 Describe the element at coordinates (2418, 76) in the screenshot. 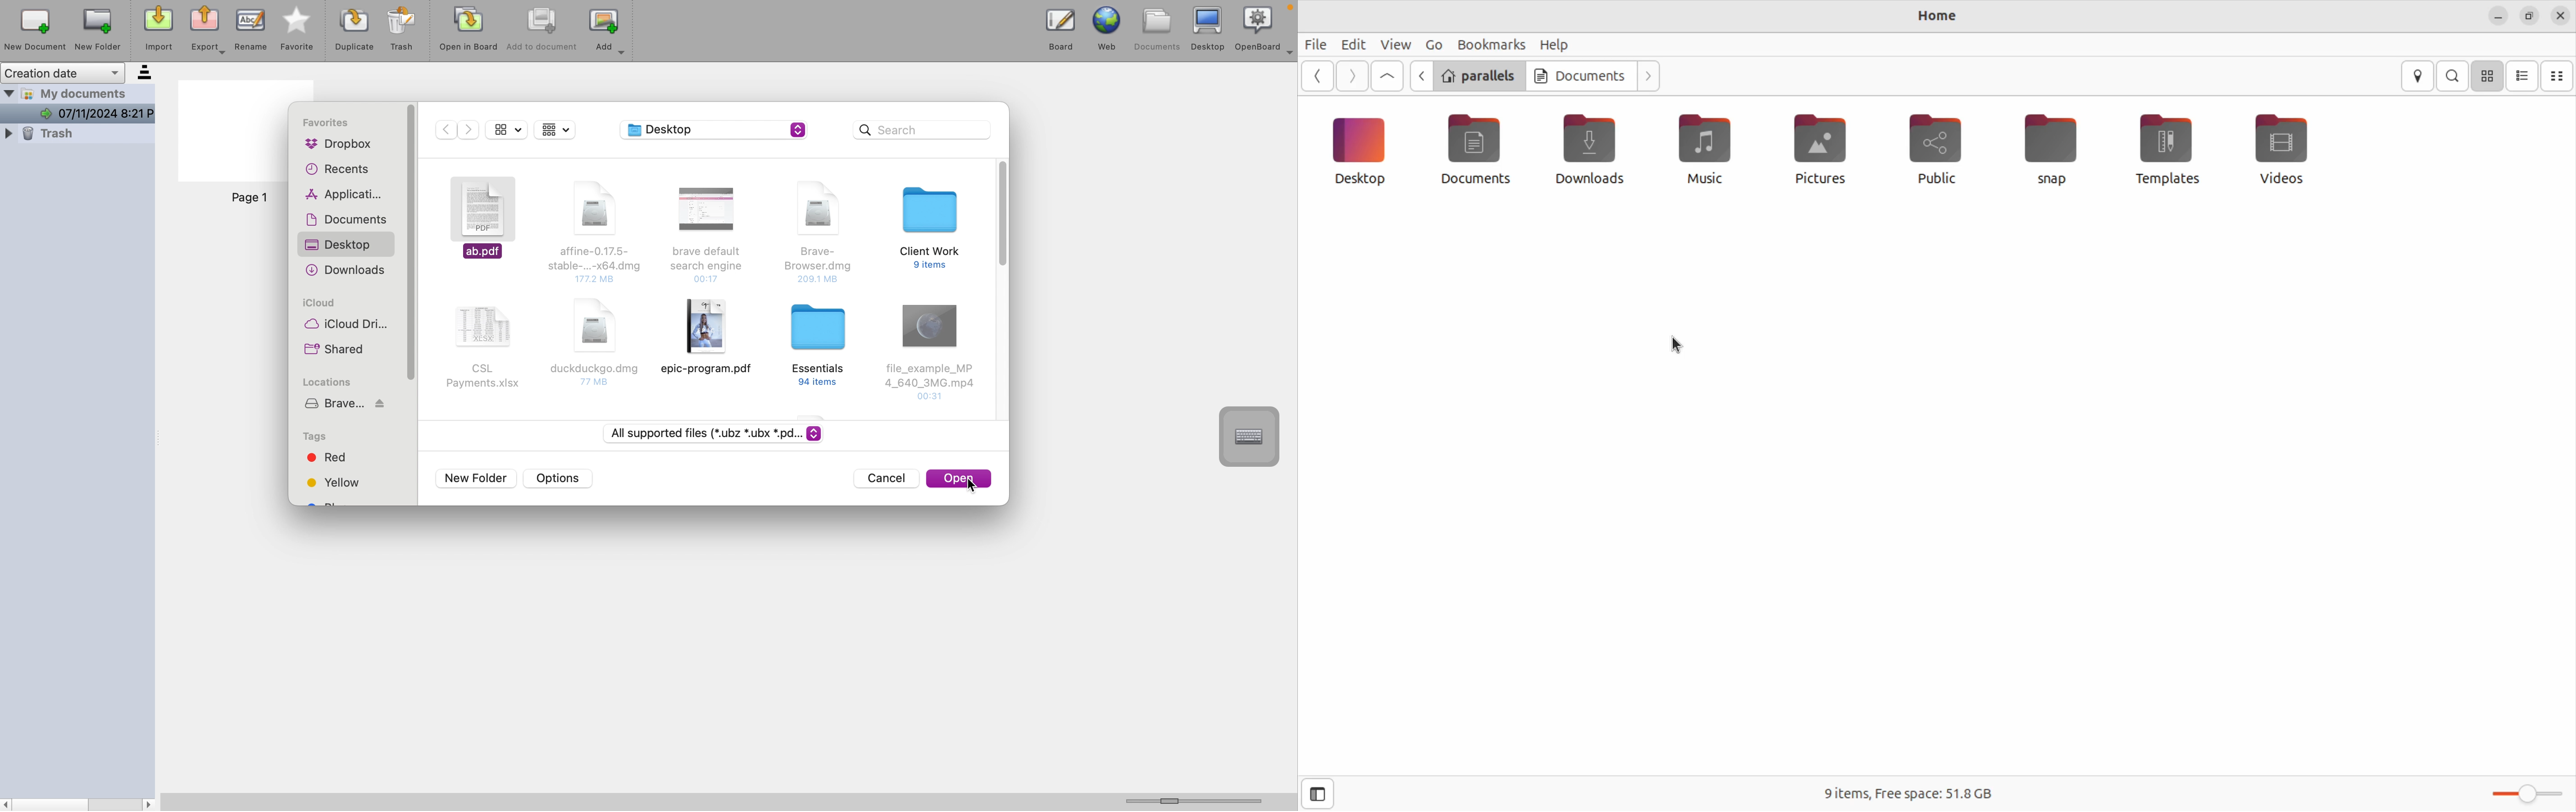

I see `location` at that location.